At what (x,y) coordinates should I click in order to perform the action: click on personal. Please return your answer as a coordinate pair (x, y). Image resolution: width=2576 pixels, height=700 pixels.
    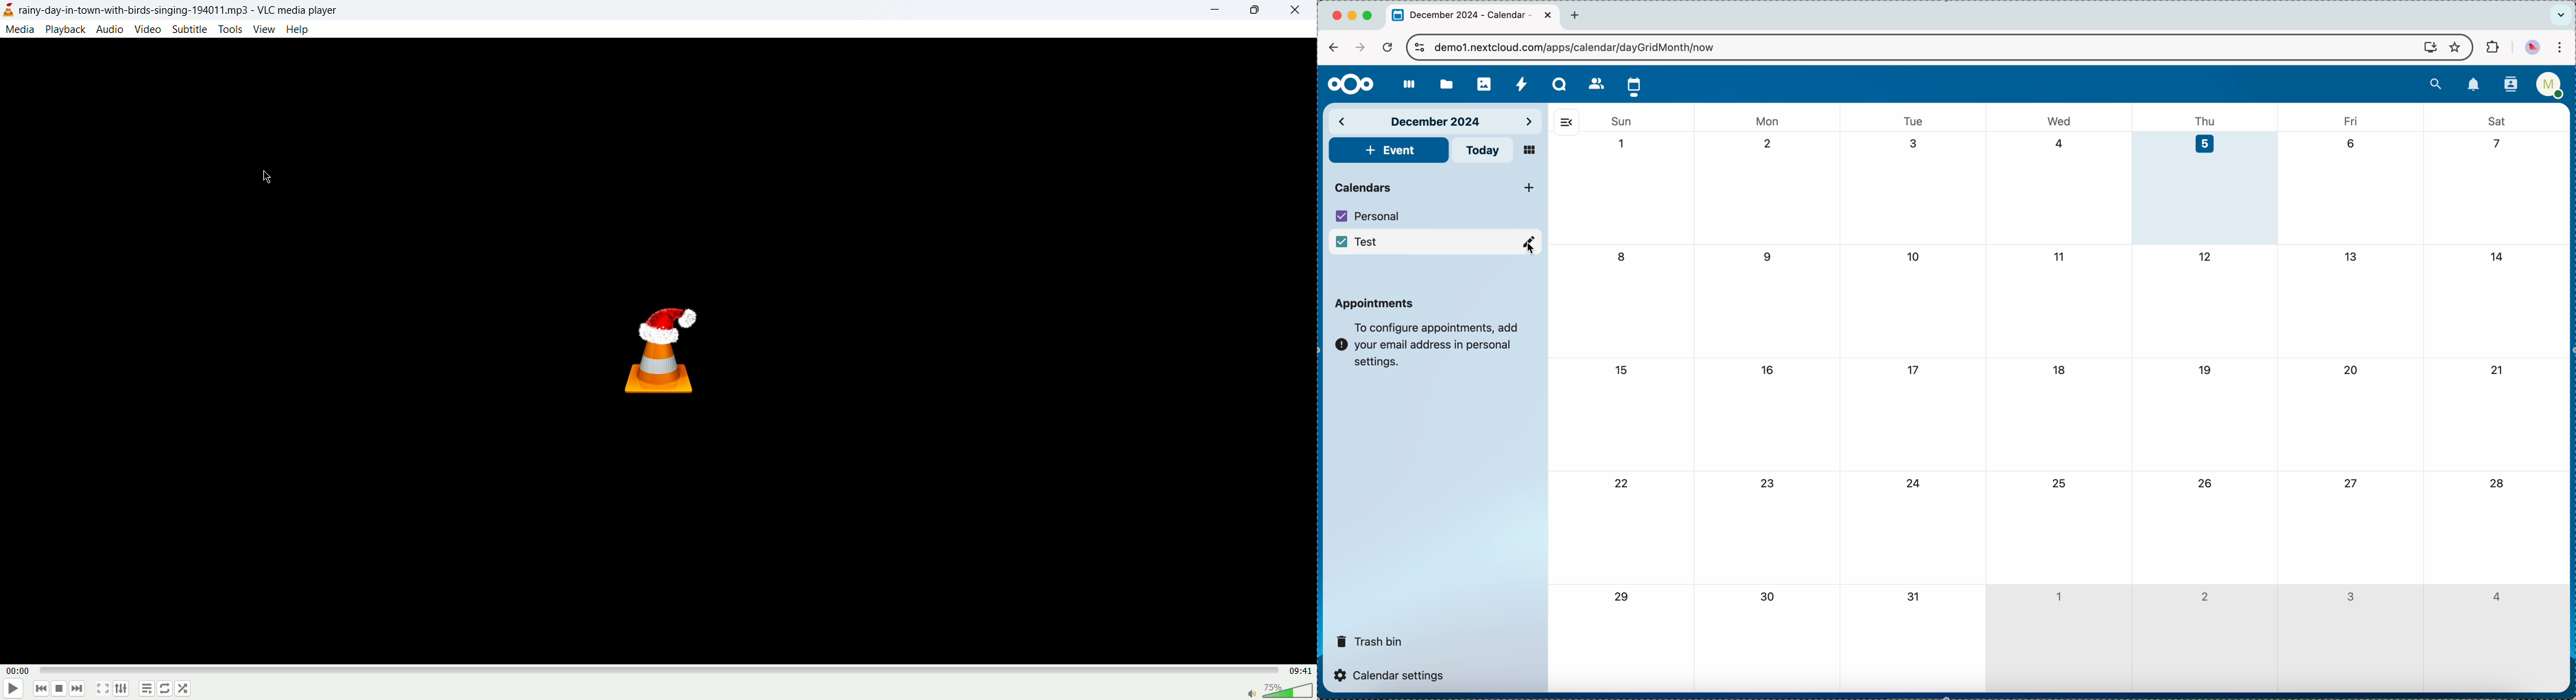
    Looking at the image, I should click on (1369, 216).